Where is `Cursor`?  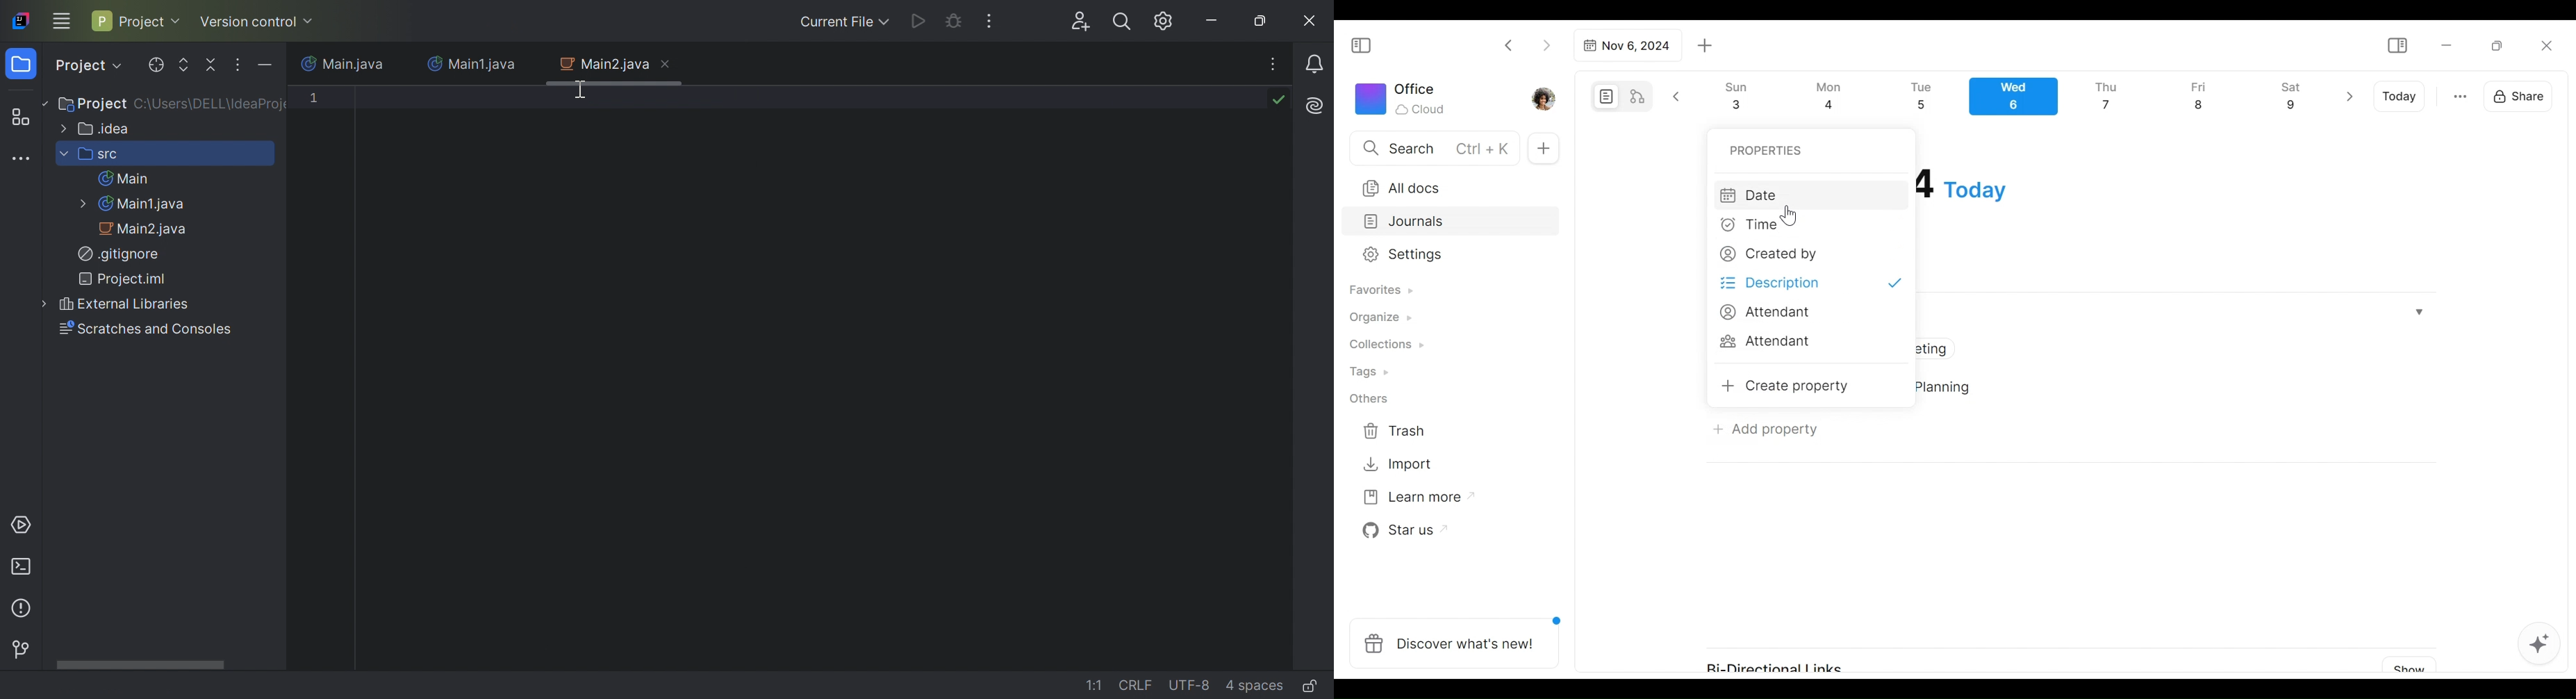 Cursor is located at coordinates (583, 90).